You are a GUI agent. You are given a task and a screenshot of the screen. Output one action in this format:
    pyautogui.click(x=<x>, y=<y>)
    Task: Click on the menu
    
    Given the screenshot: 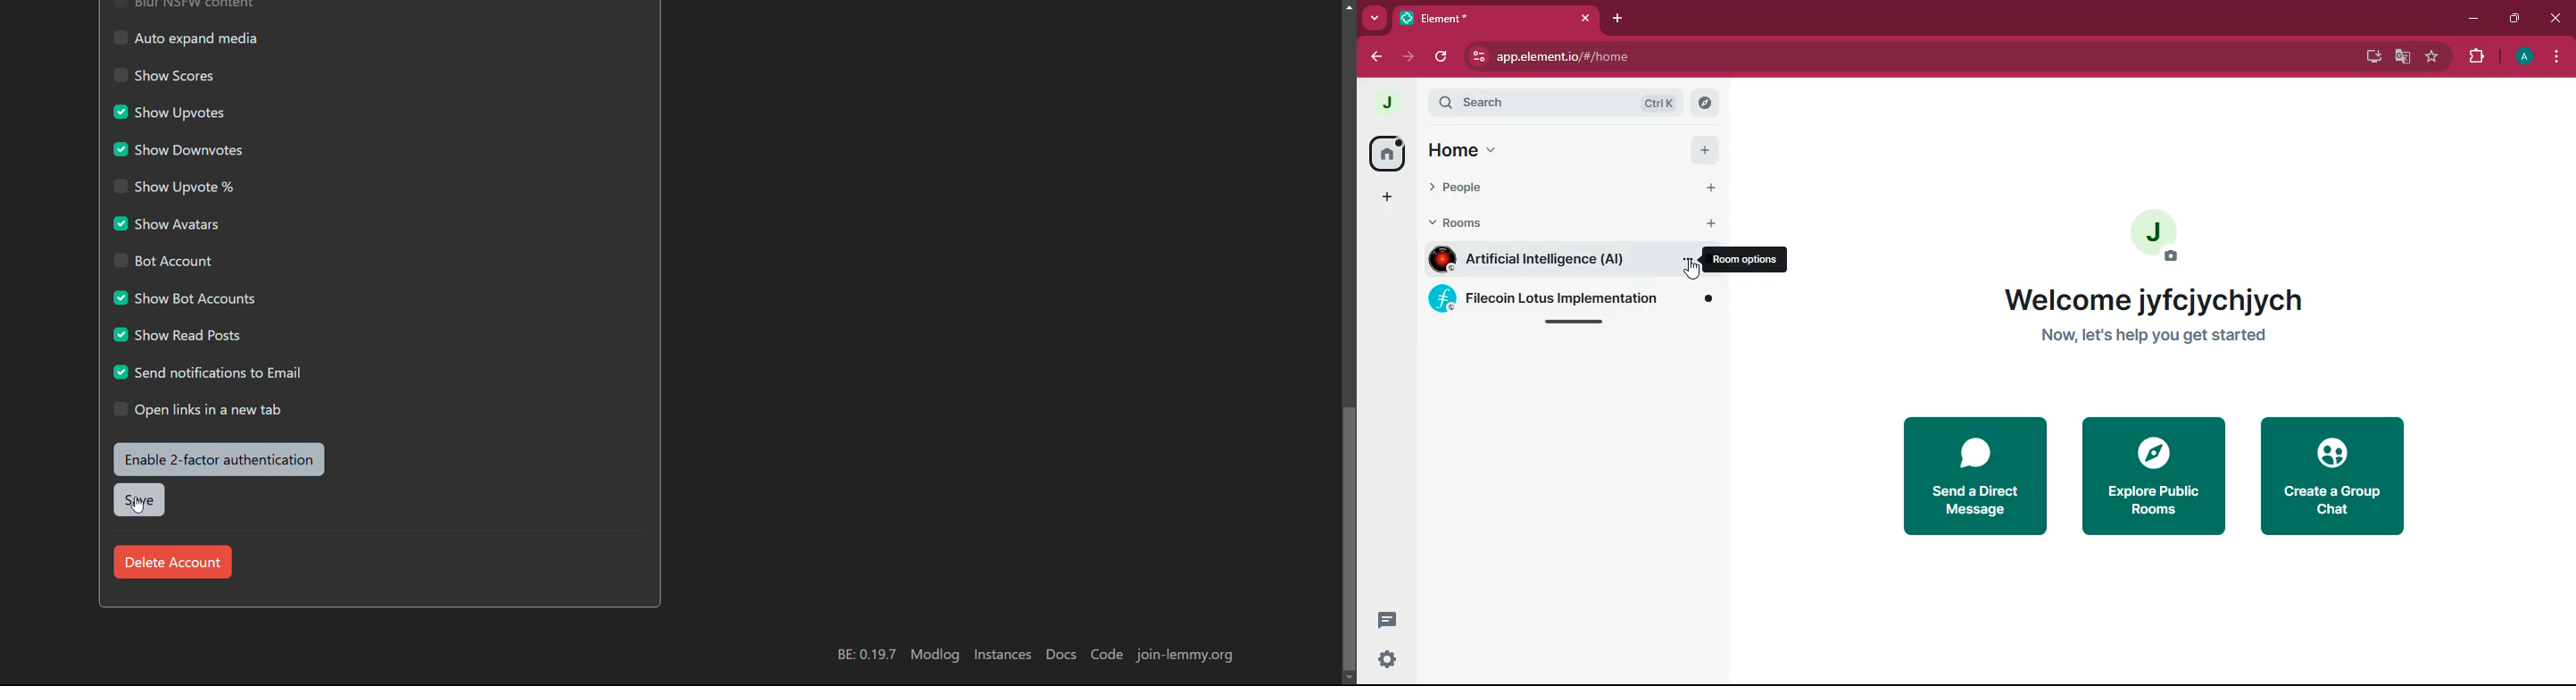 What is the action you would take?
    pyautogui.click(x=2558, y=57)
    